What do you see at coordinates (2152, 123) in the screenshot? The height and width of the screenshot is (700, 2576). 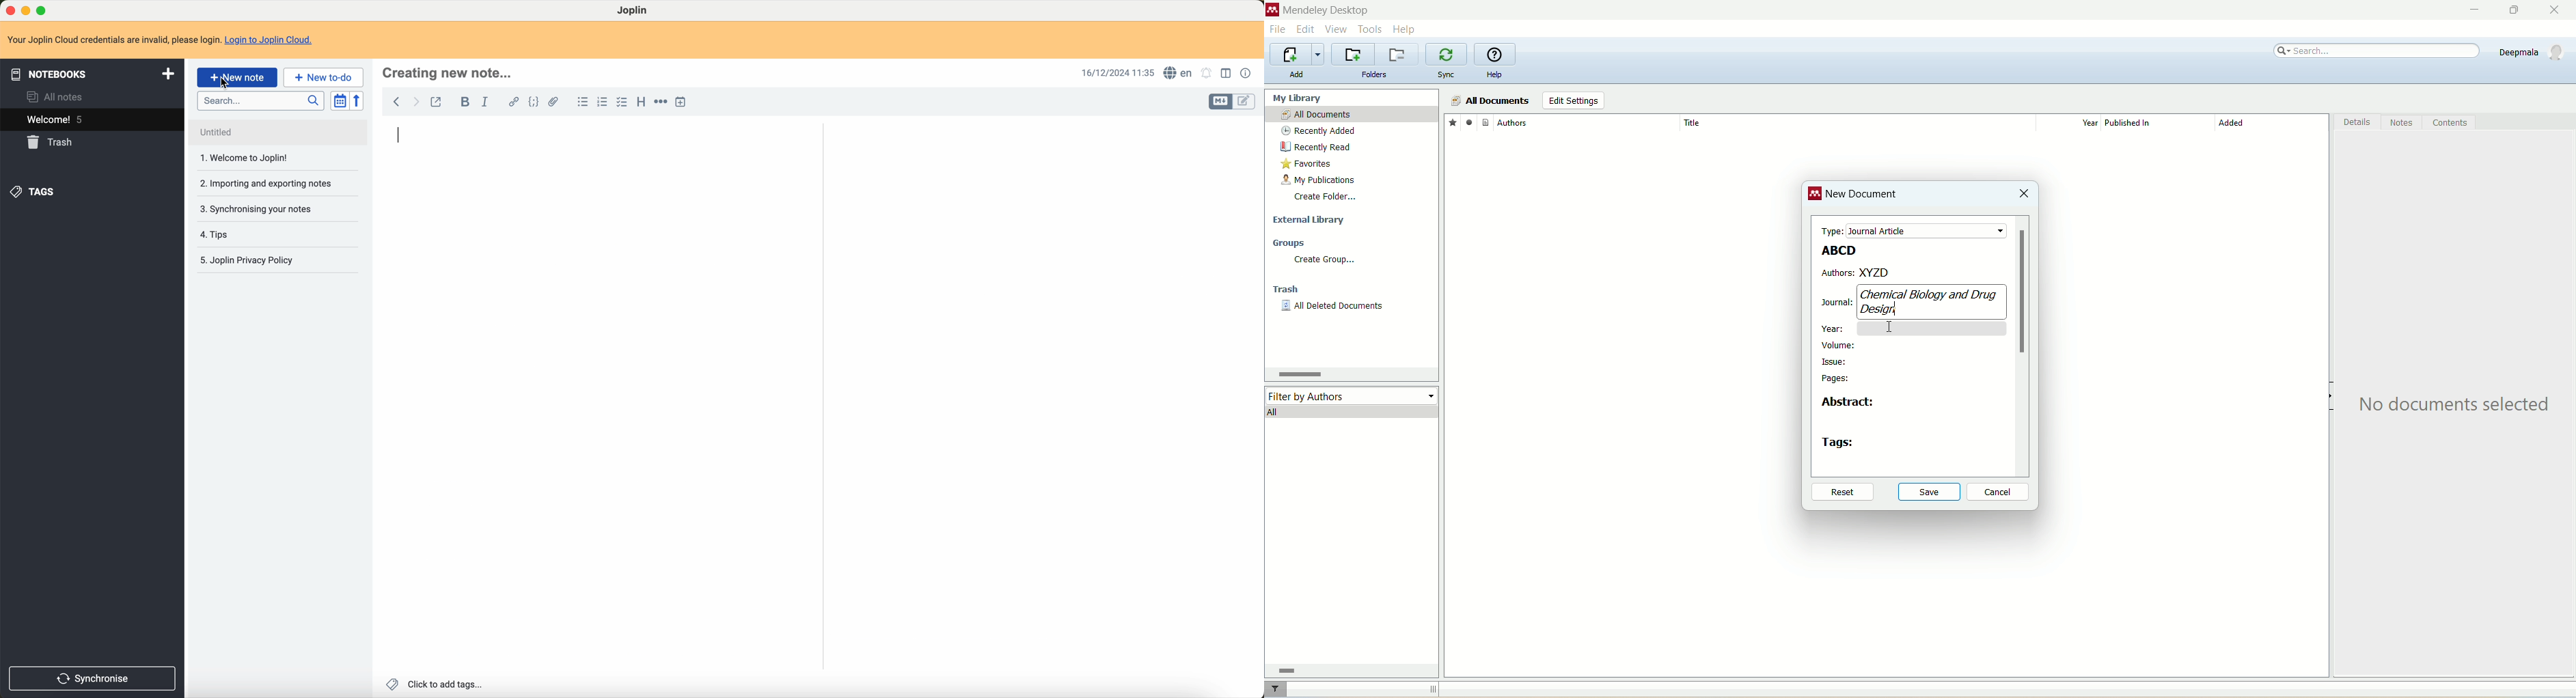 I see `published in` at bounding box center [2152, 123].